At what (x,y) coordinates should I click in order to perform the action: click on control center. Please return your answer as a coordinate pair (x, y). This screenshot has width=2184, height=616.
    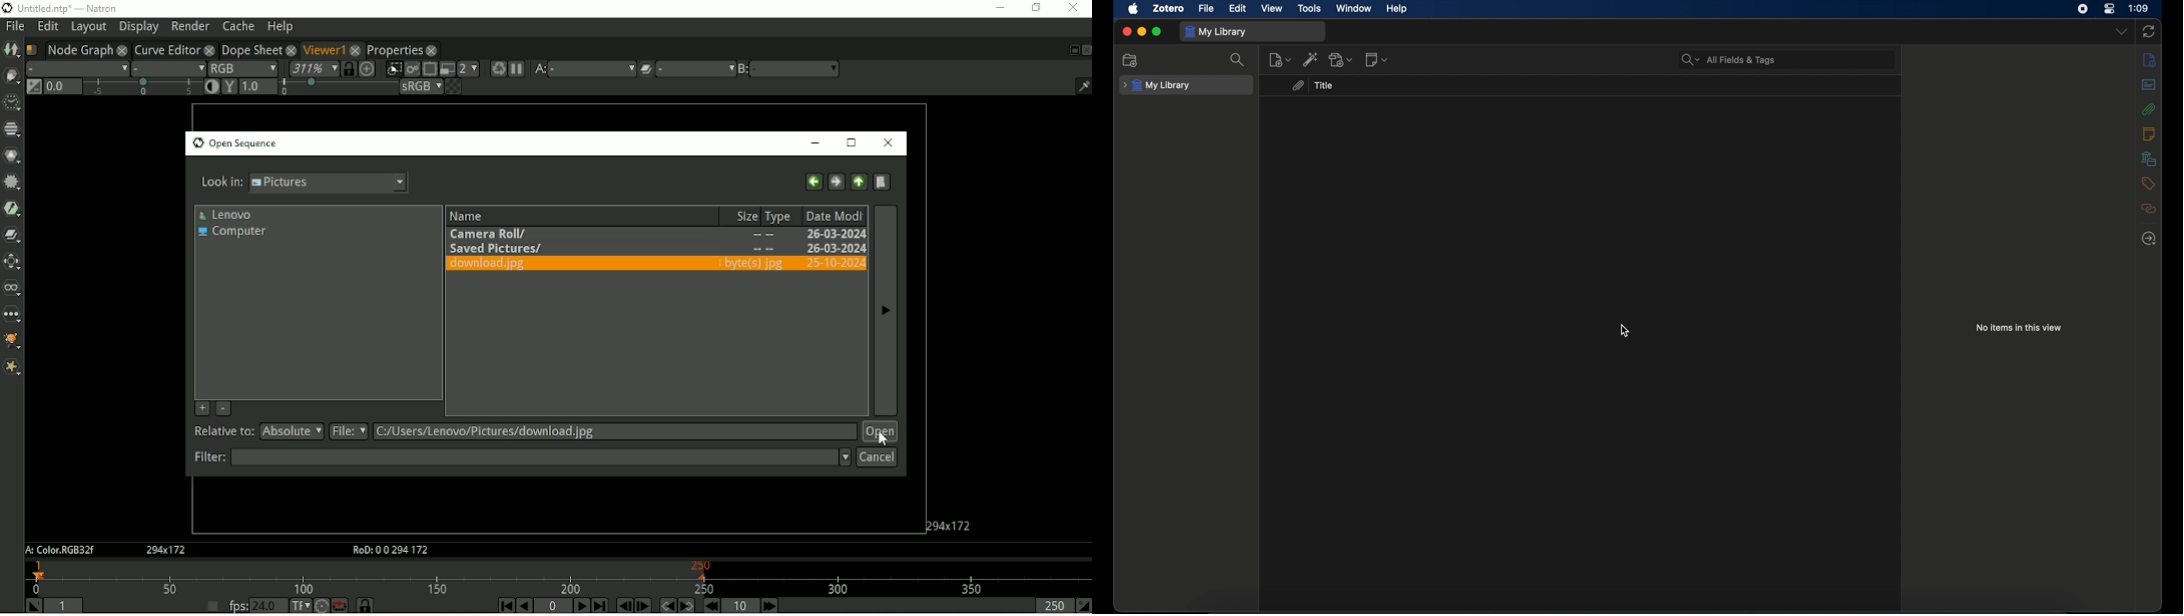
    Looking at the image, I should click on (2110, 9).